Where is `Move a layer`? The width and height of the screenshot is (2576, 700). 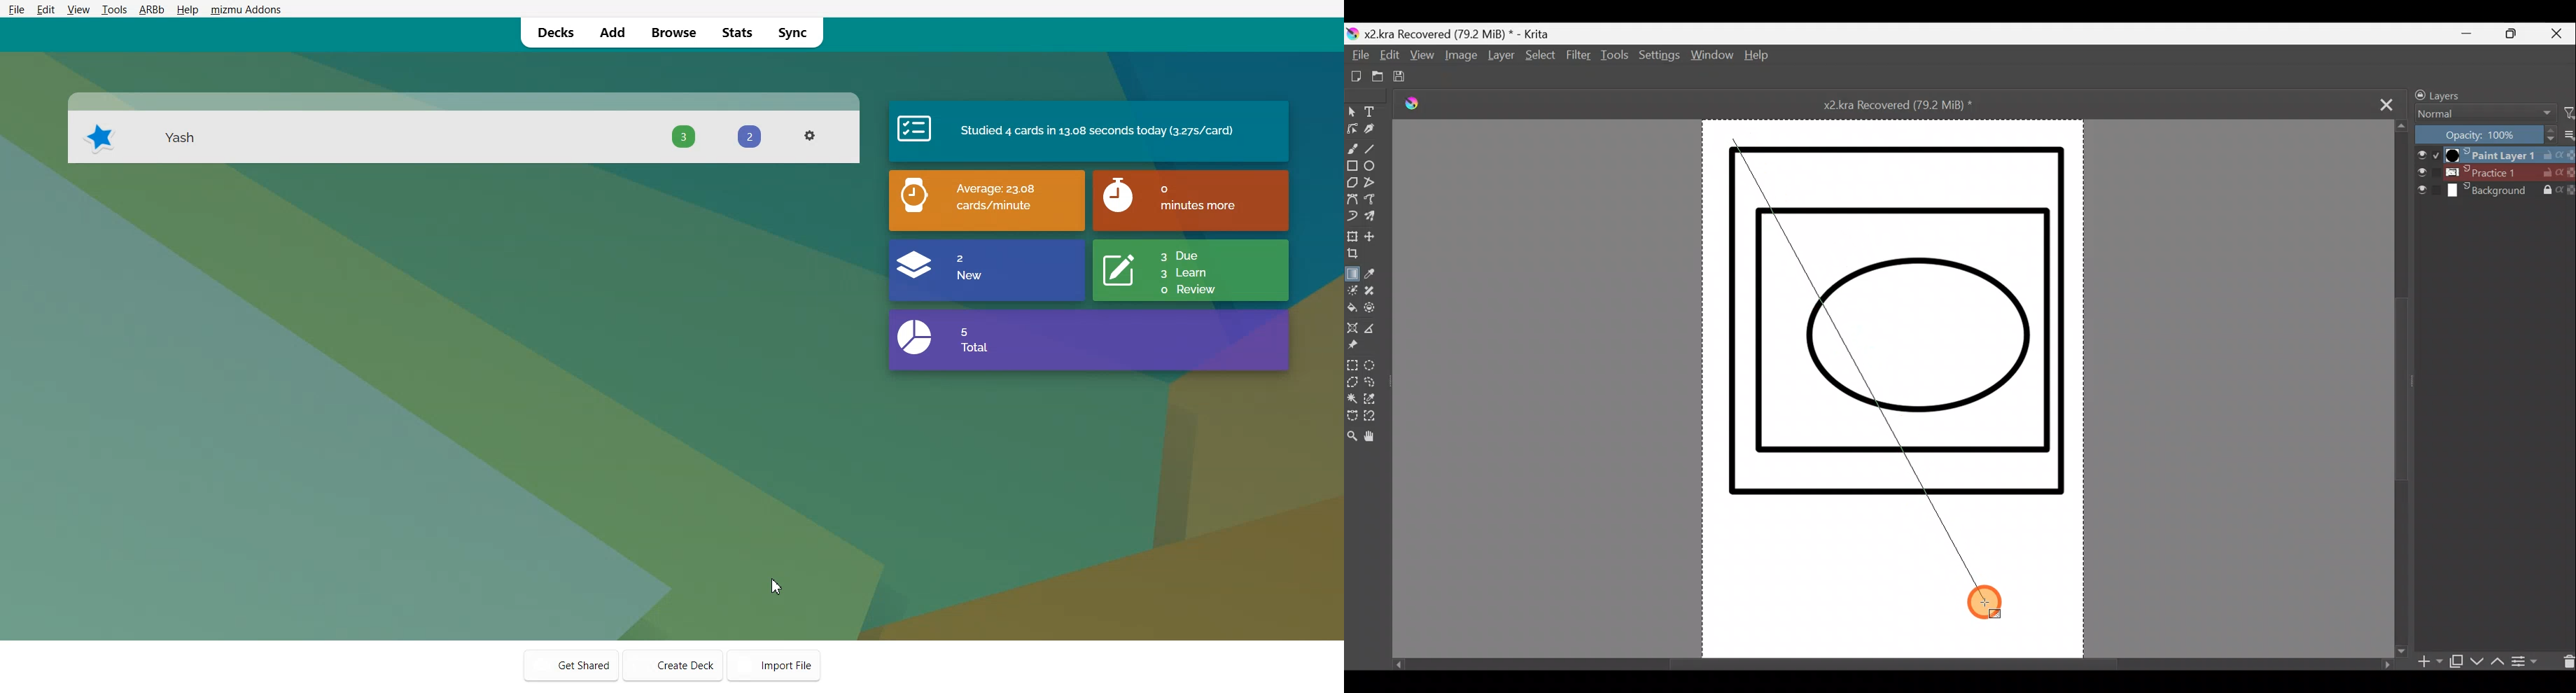
Move a layer is located at coordinates (1376, 236).